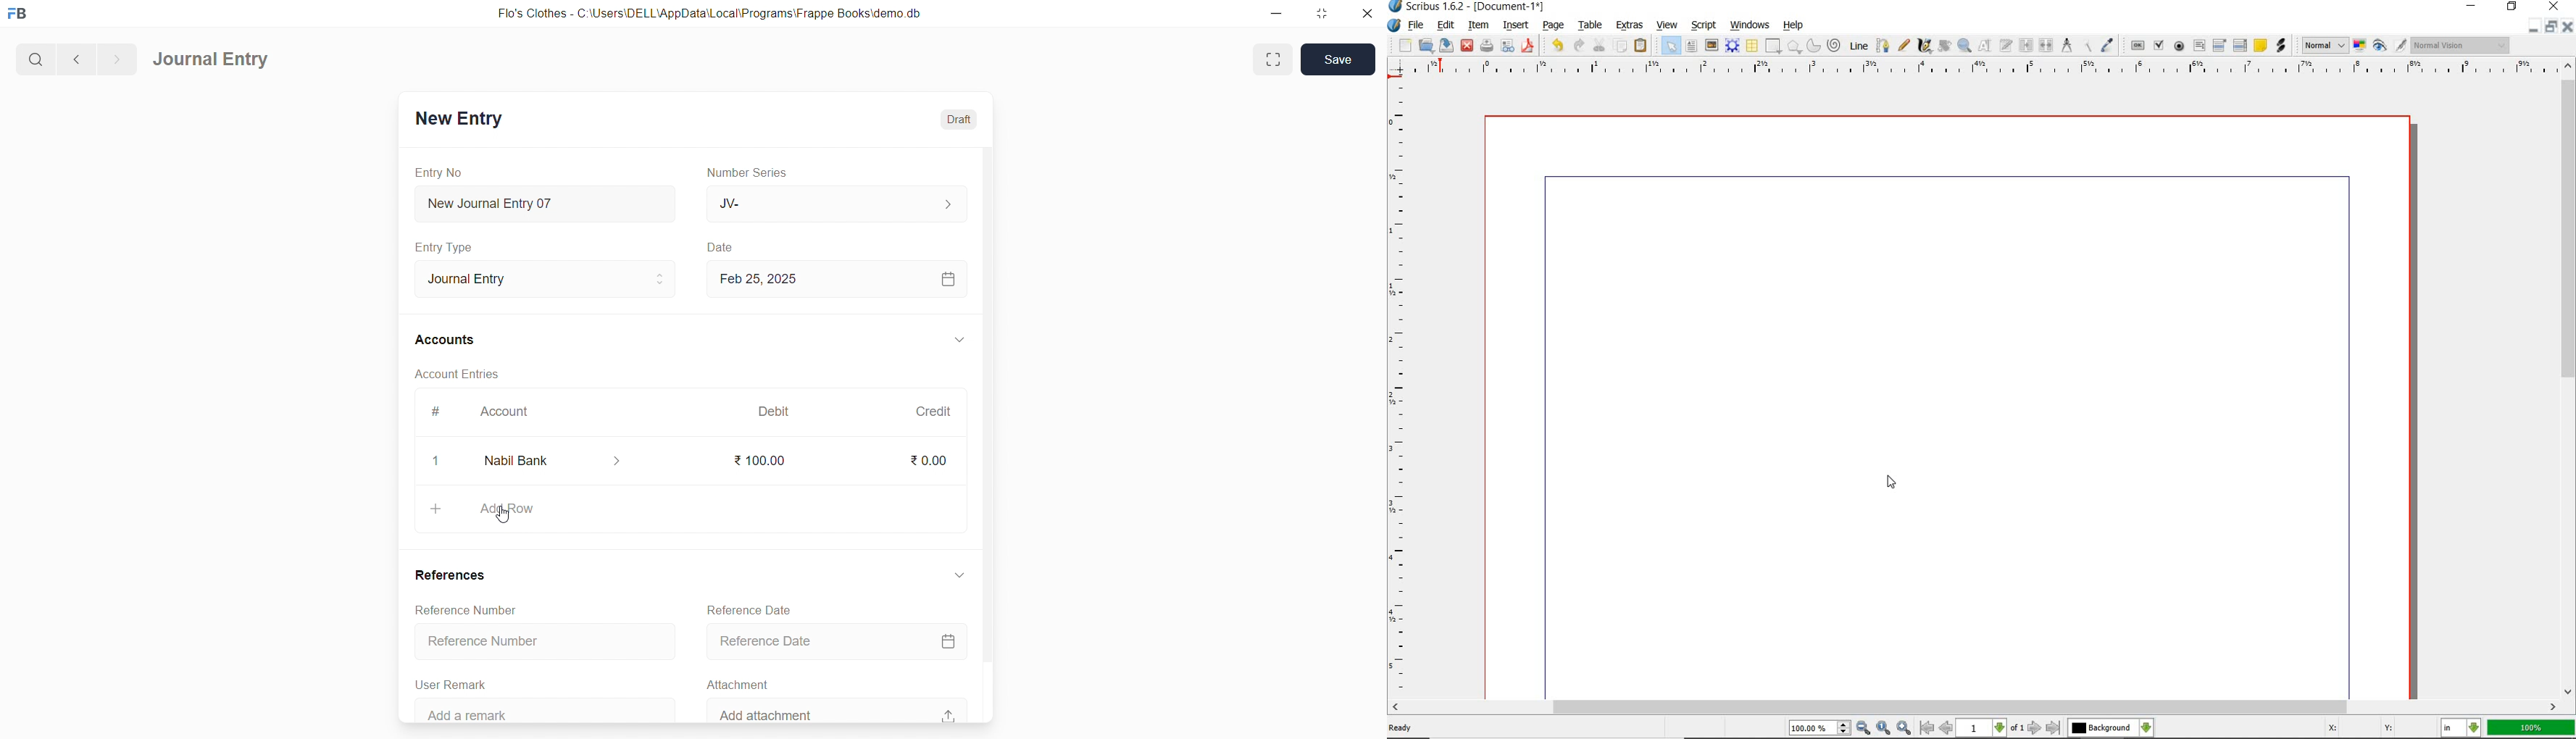 The height and width of the screenshot is (756, 2576). Describe the element at coordinates (1447, 45) in the screenshot. I see `save` at that location.